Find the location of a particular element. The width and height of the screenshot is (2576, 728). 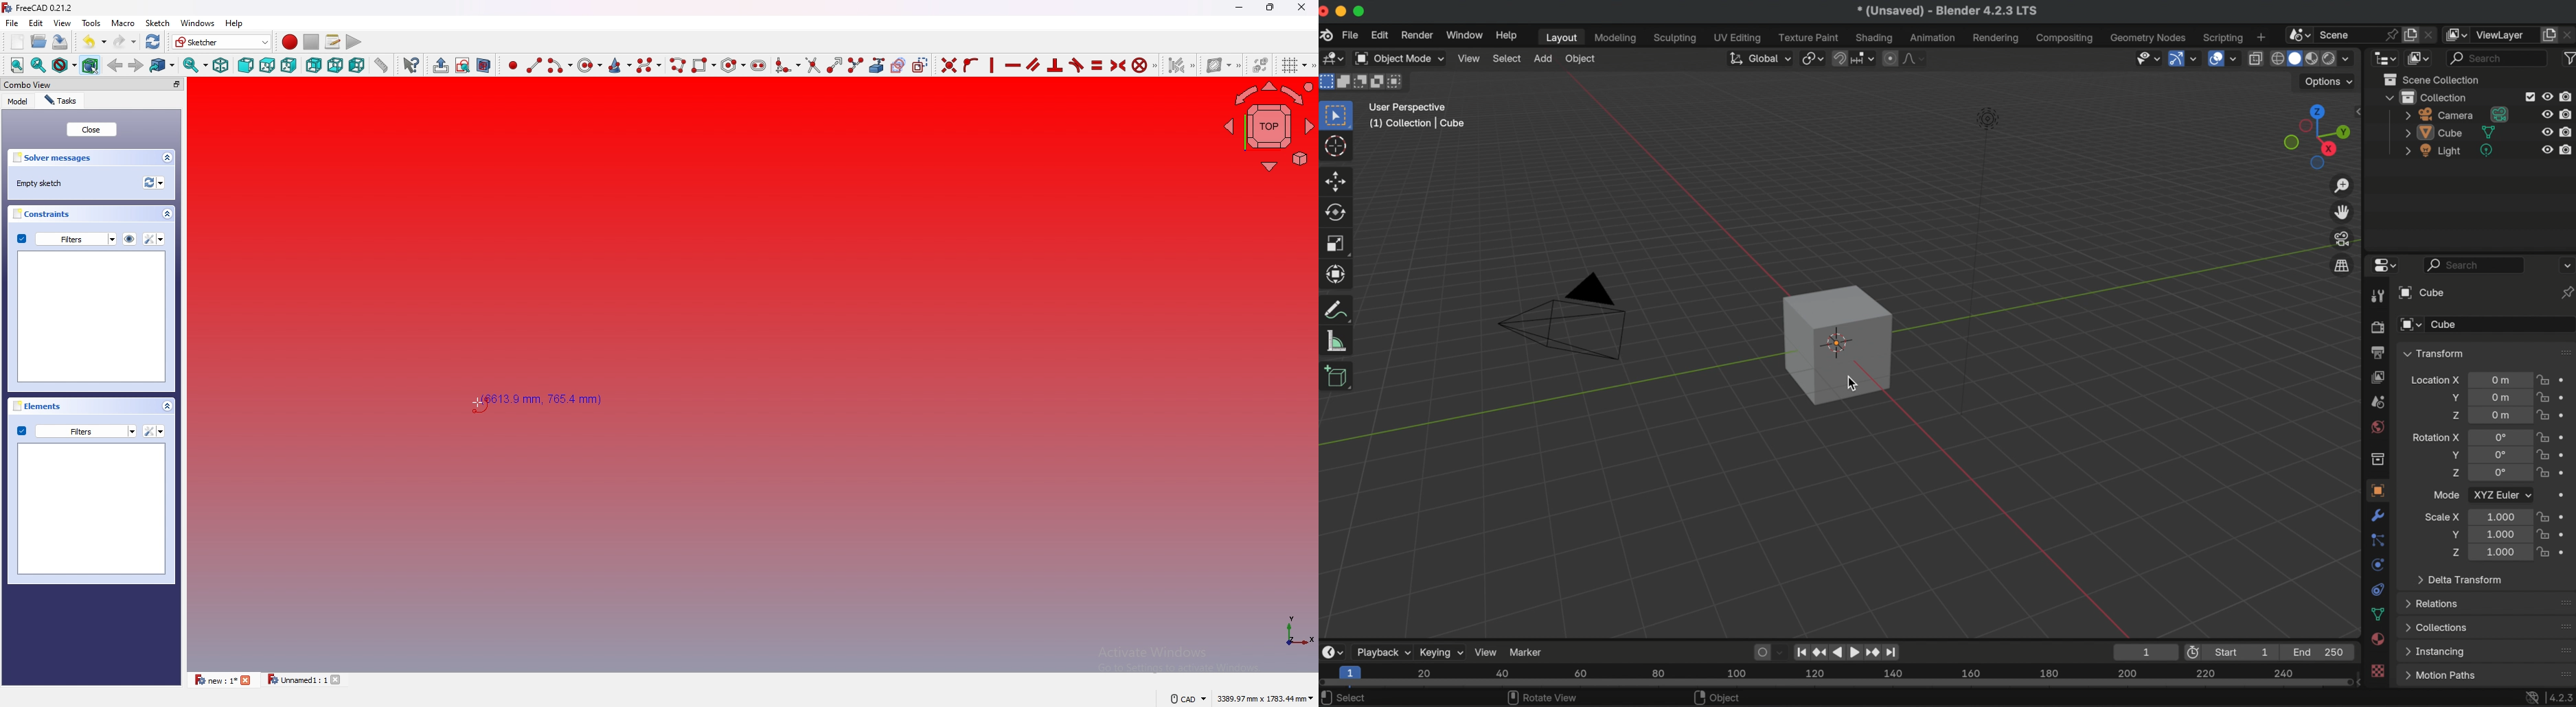

material is located at coordinates (2378, 640).